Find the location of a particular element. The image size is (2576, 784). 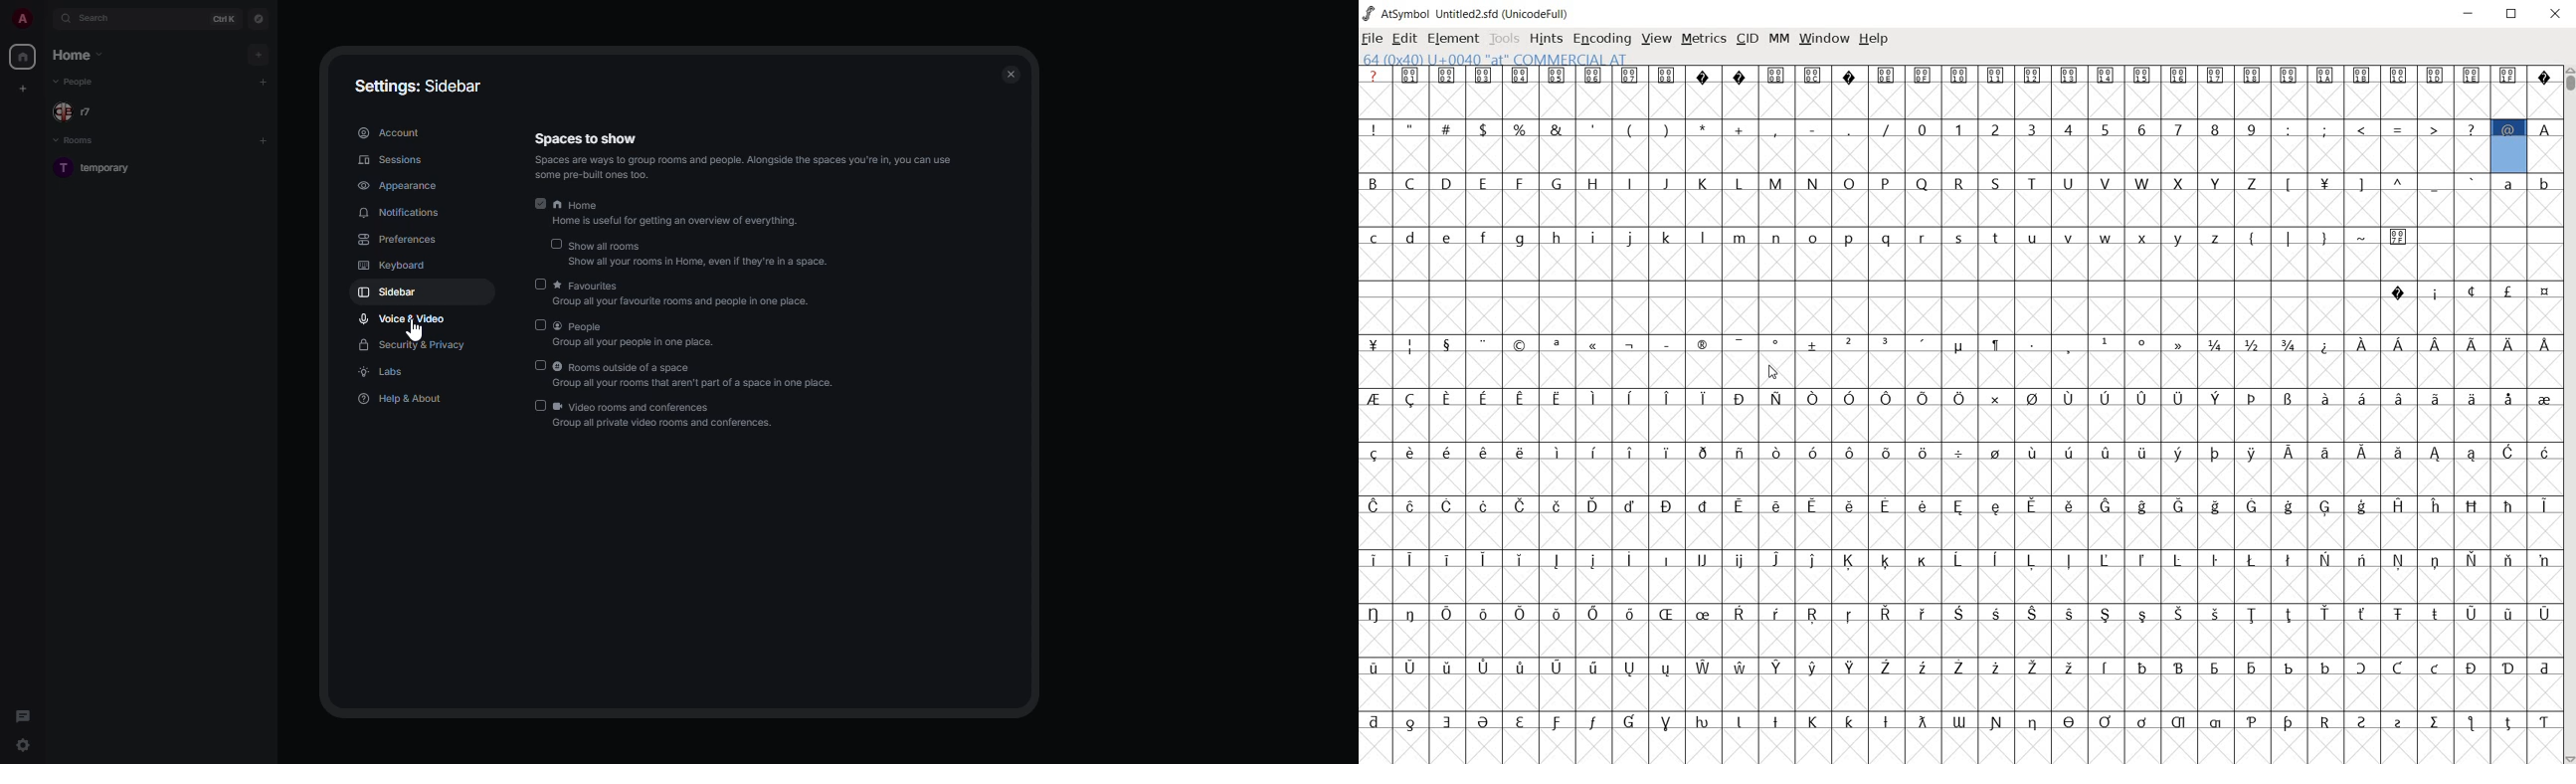

 is located at coordinates (1960, 450).